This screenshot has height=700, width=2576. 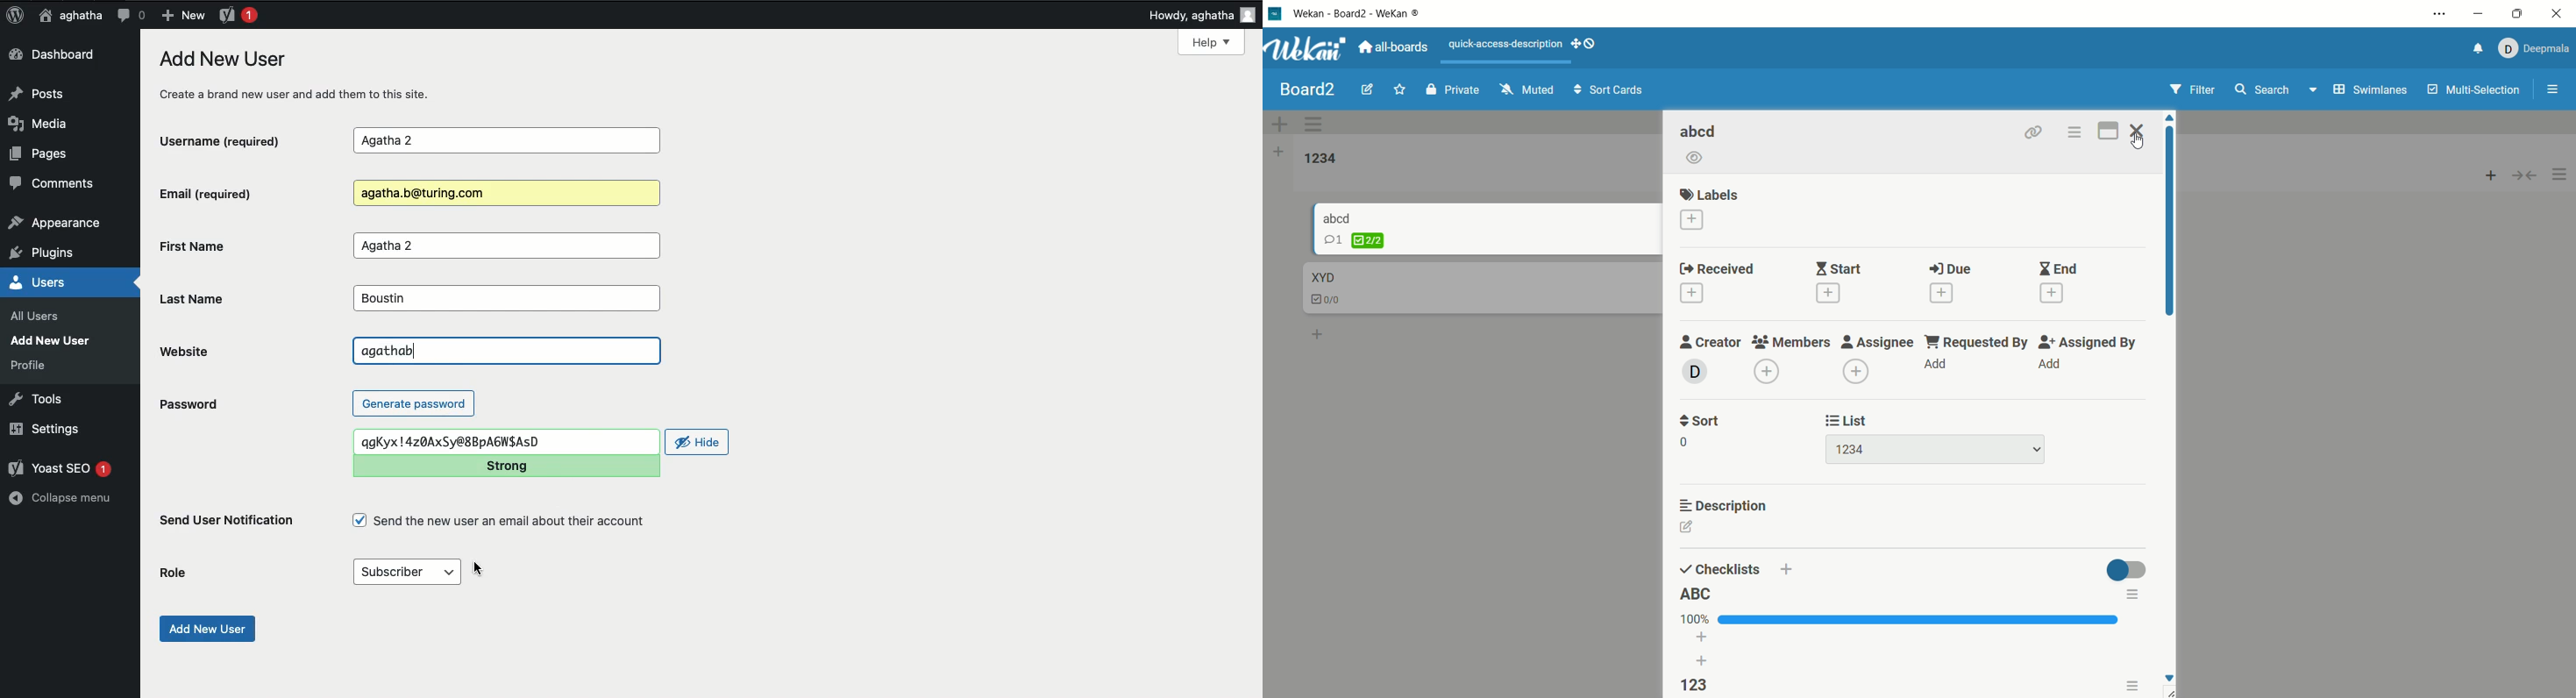 I want to click on New, so click(x=182, y=14).